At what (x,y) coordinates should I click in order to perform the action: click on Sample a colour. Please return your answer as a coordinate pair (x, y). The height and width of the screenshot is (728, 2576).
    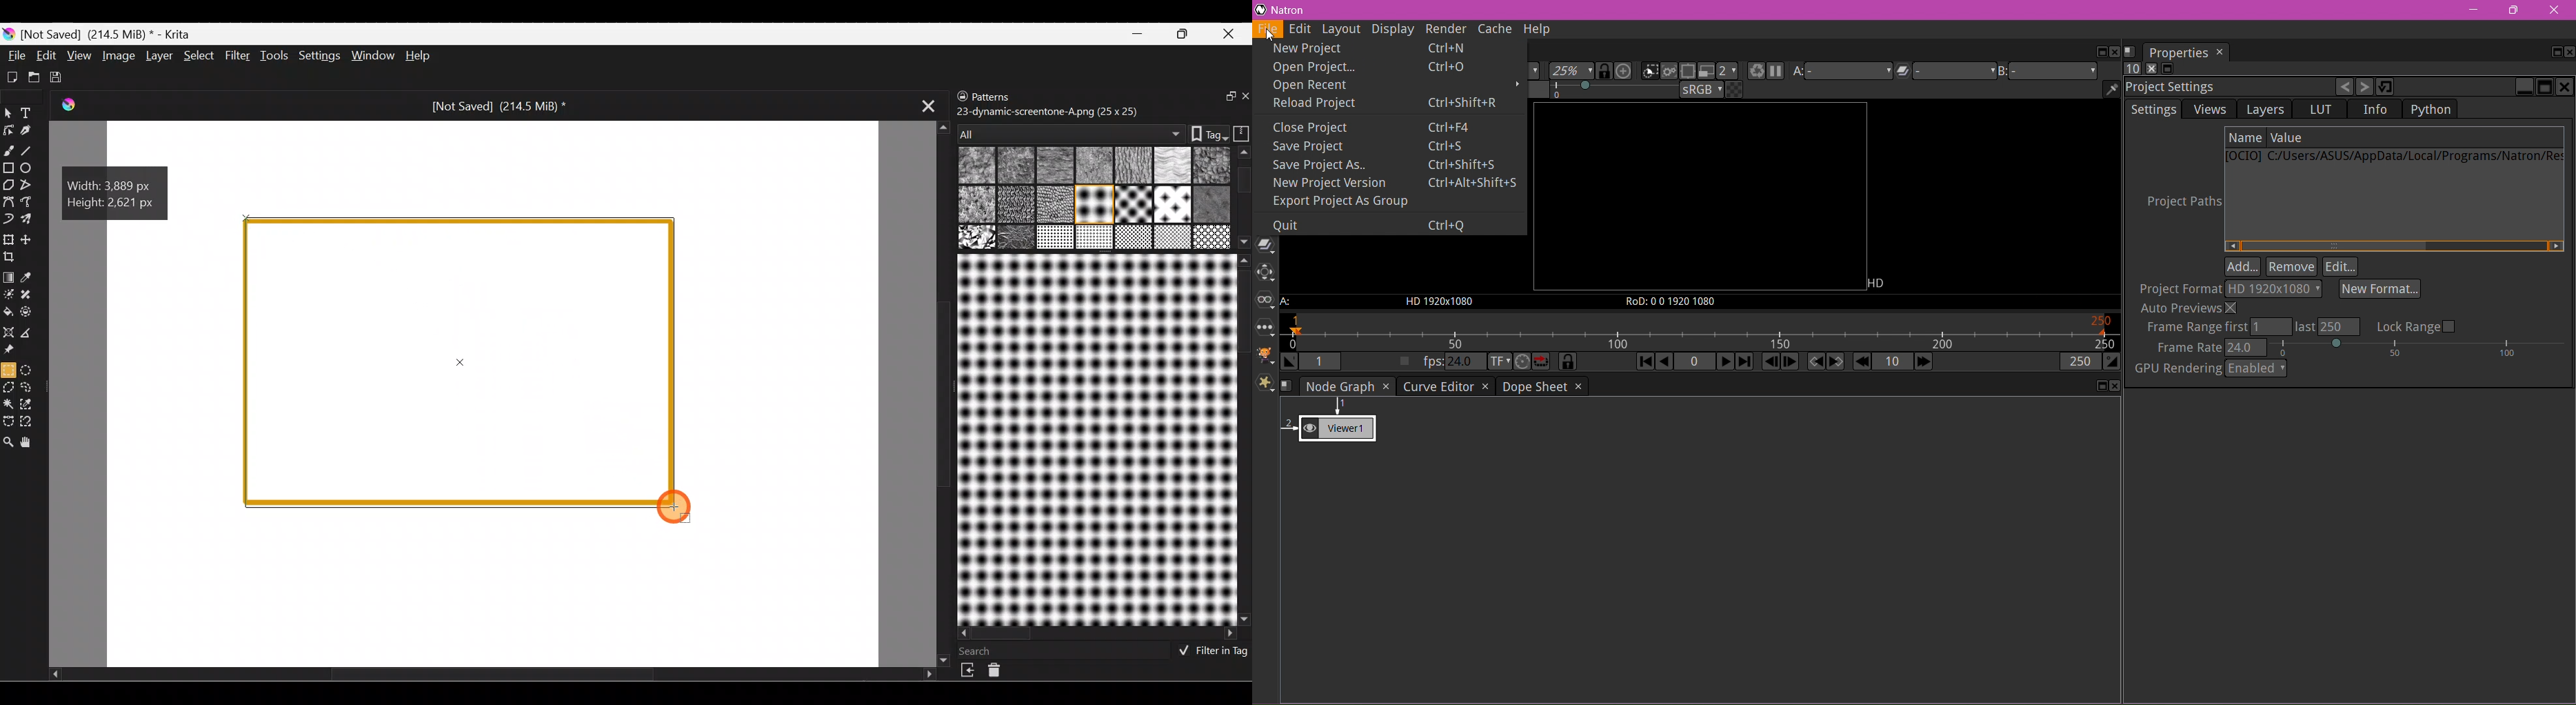
    Looking at the image, I should click on (34, 277).